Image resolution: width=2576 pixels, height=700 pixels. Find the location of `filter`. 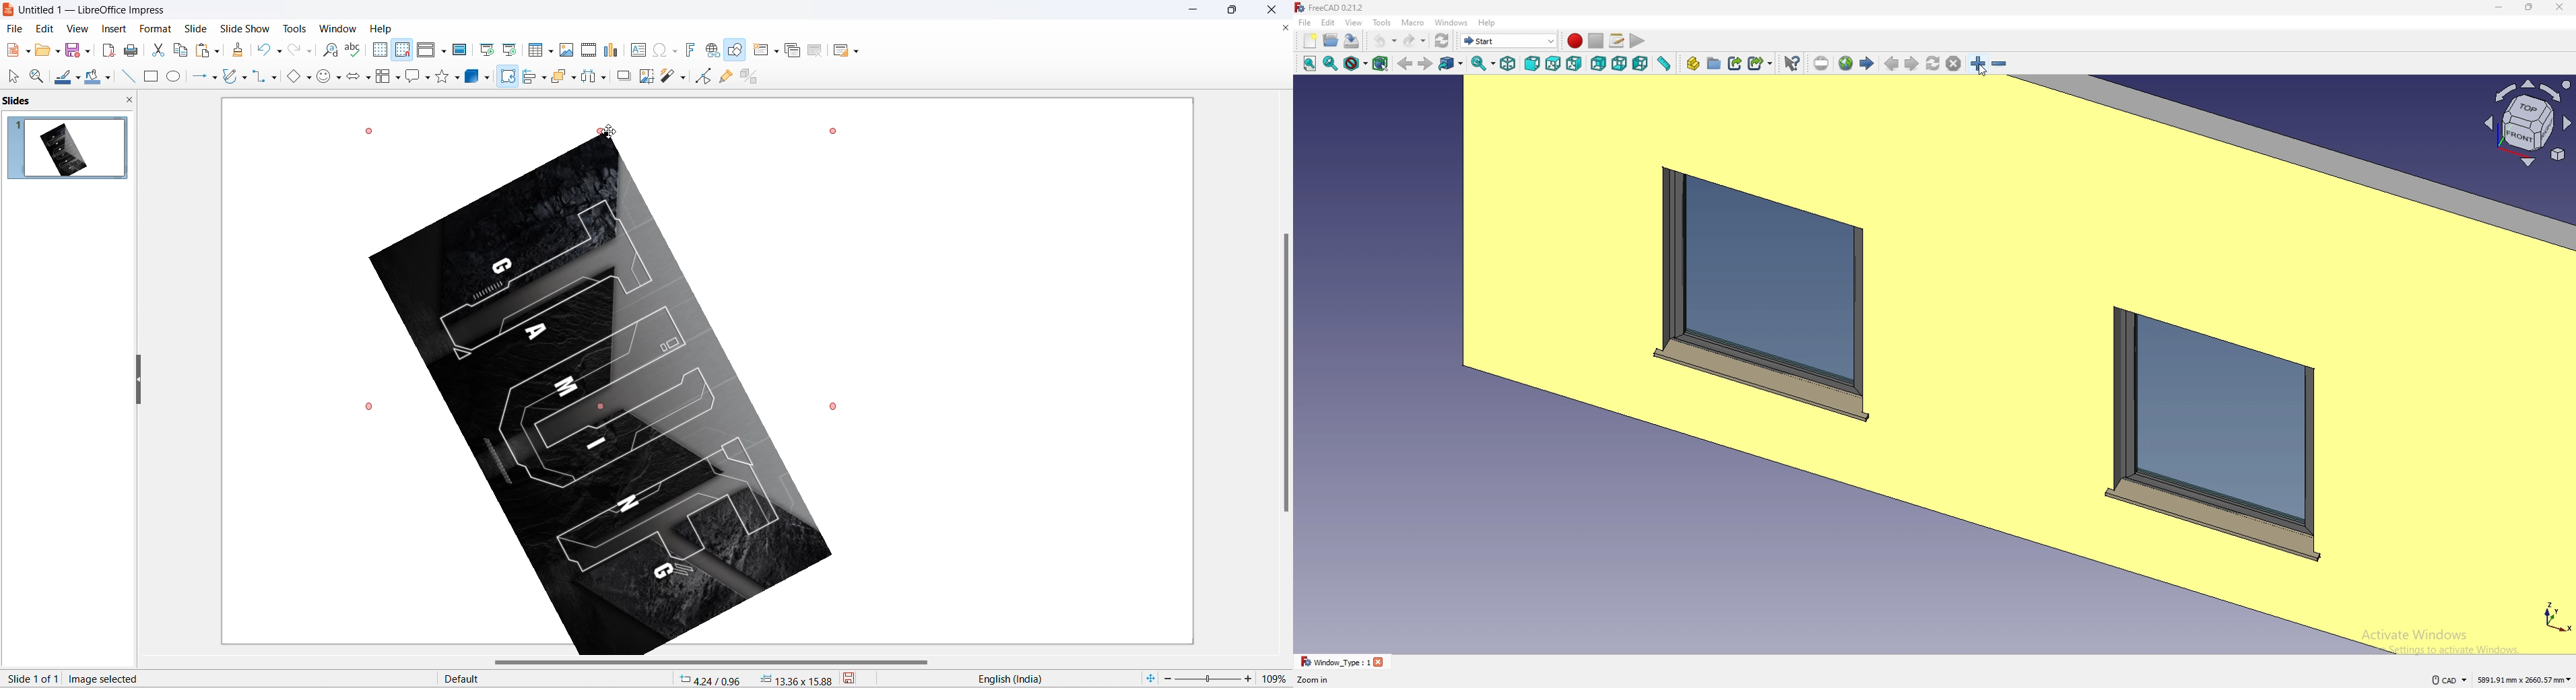

filter is located at coordinates (668, 77).